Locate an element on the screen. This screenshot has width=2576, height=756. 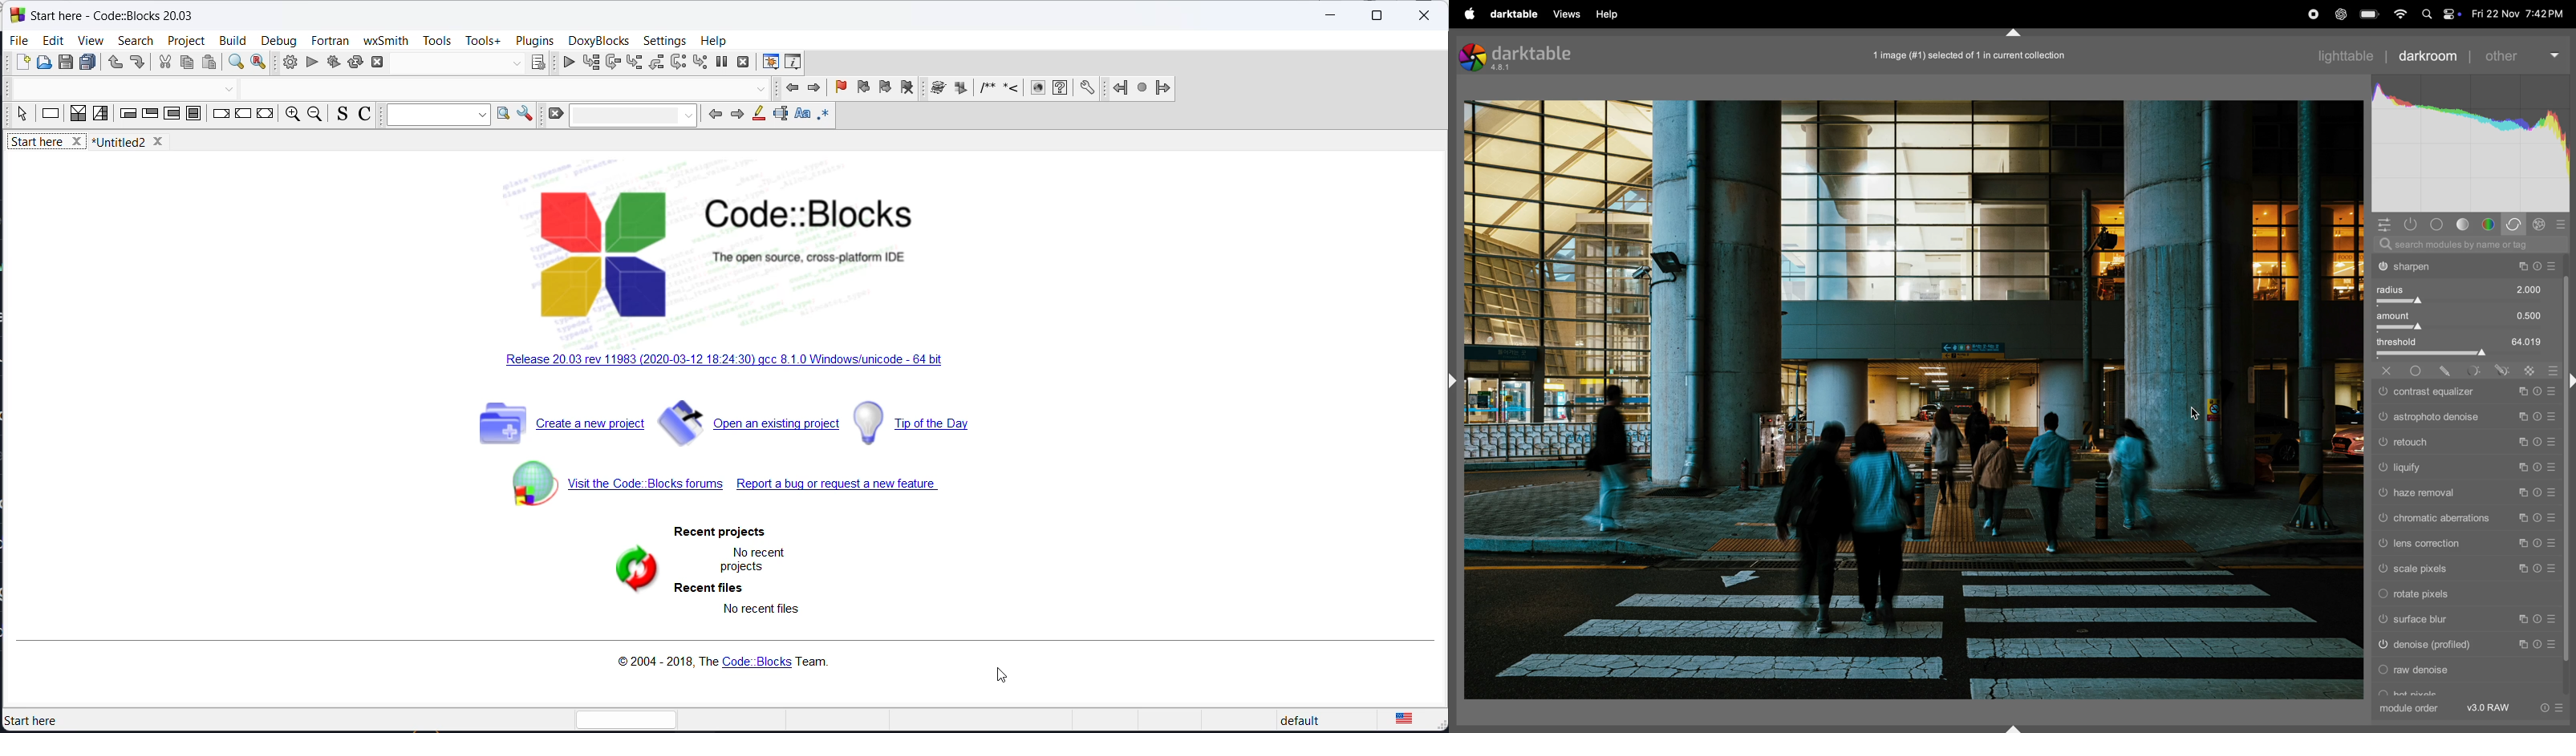
shift+ctrl+l is located at coordinates (1456, 379).